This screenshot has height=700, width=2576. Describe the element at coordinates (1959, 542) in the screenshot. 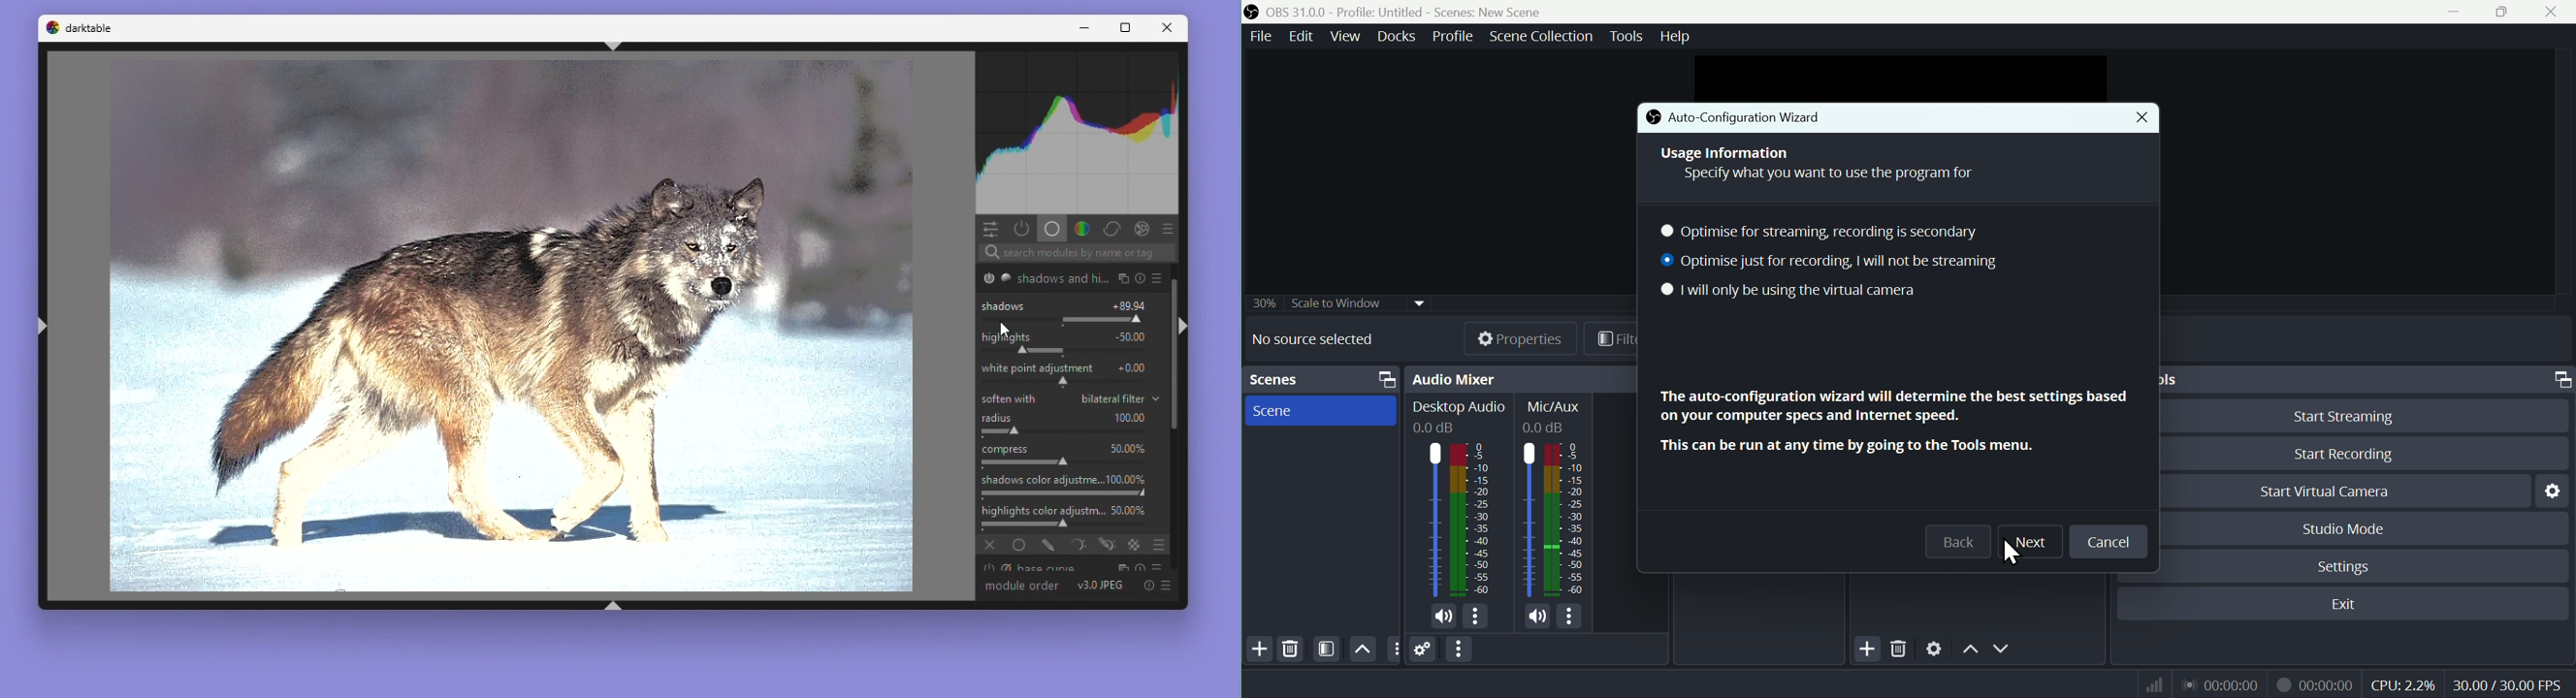

I see `Back` at that location.